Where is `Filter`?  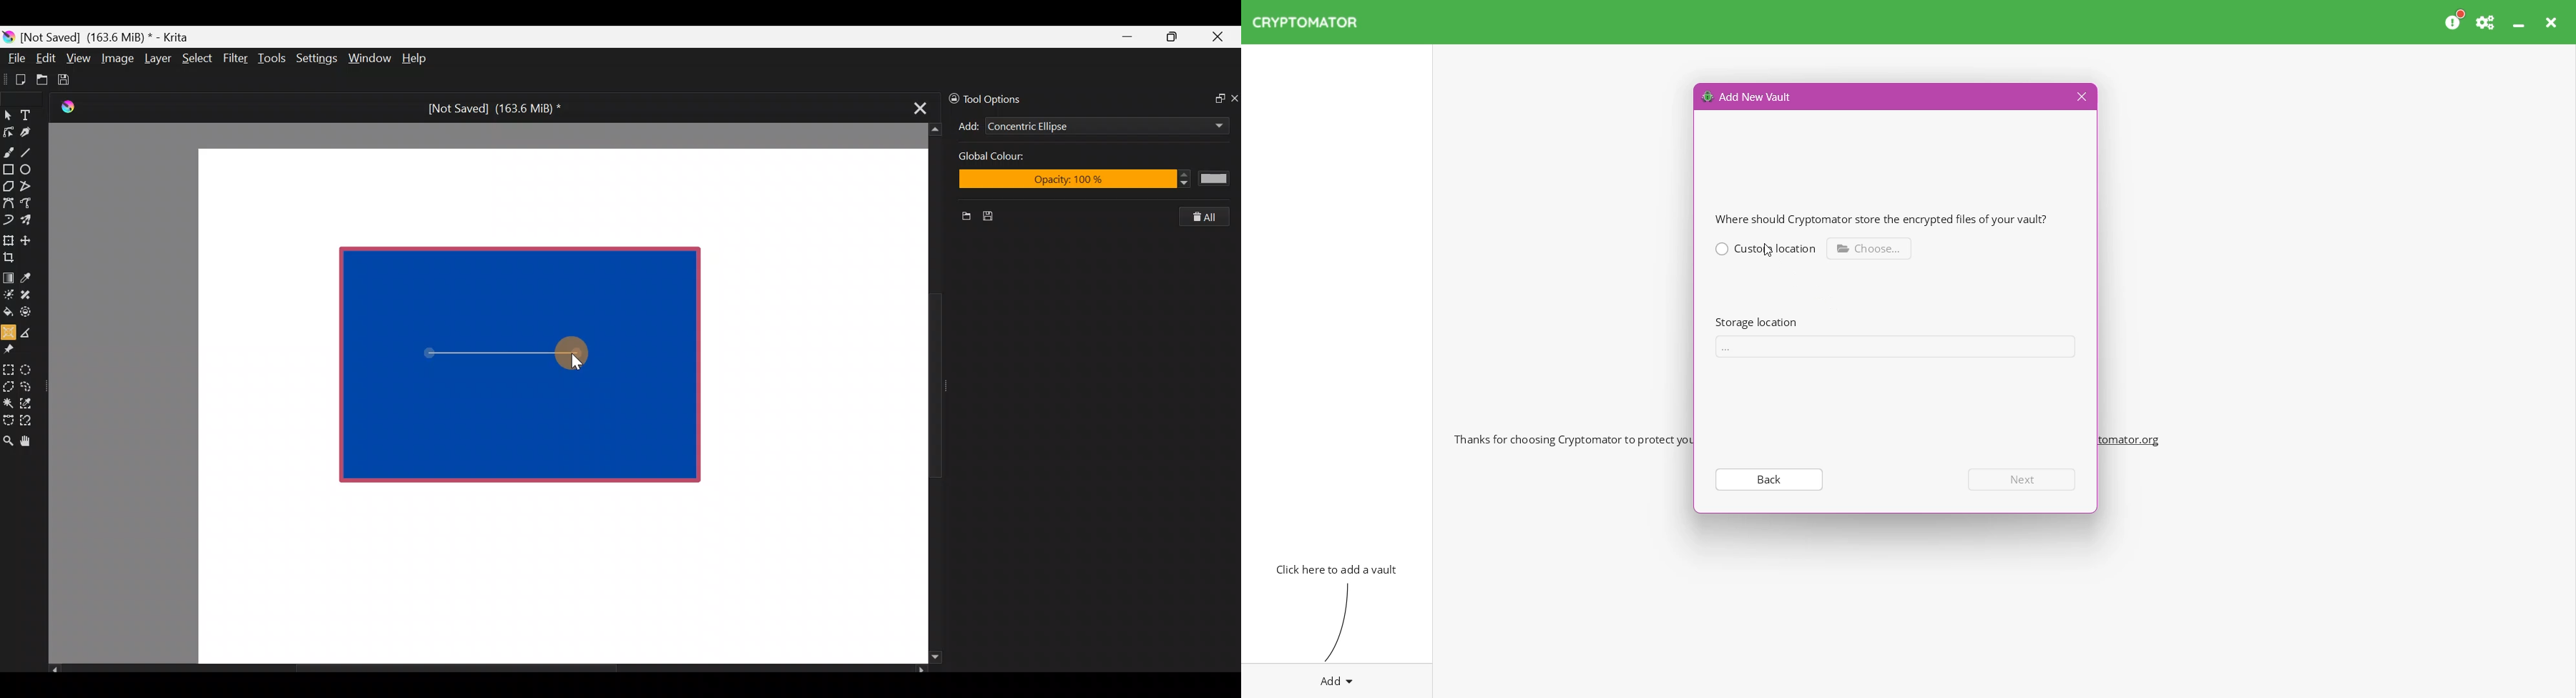
Filter is located at coordinates (236, 58).